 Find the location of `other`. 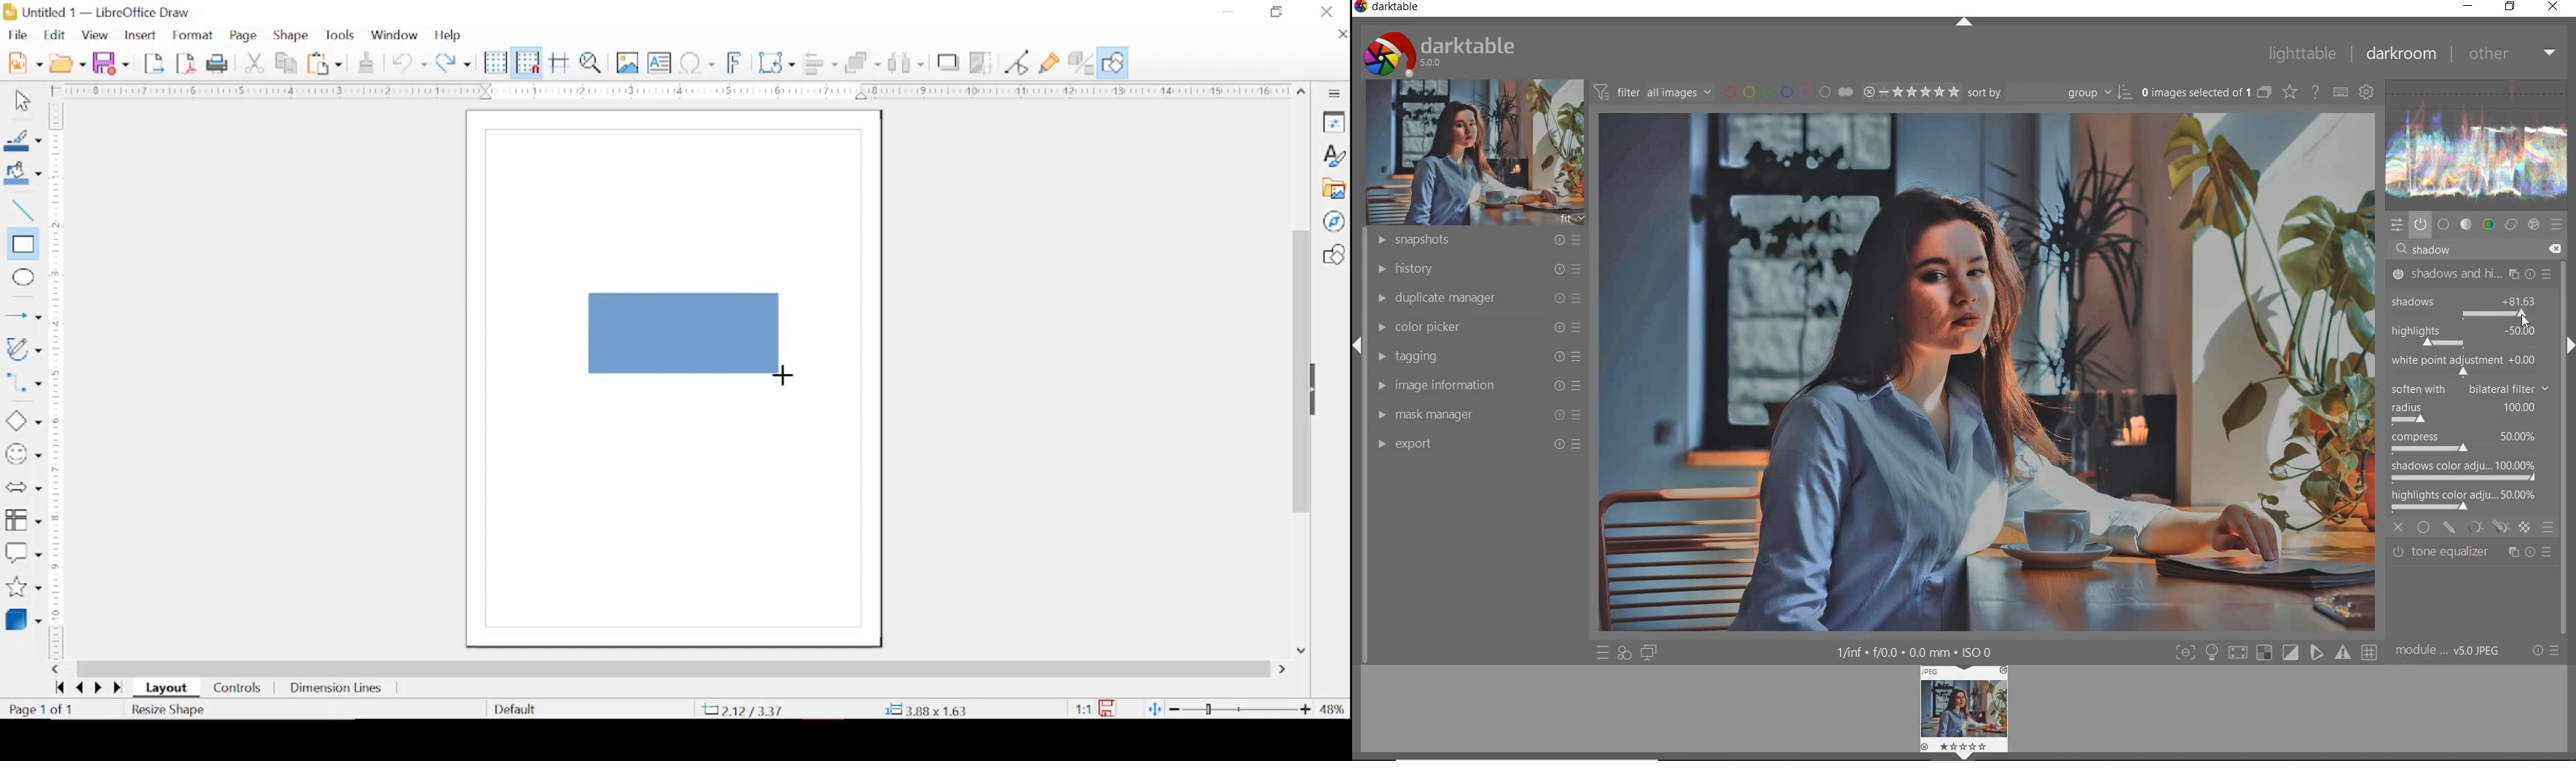

other is located at coordinates (2511, 53).